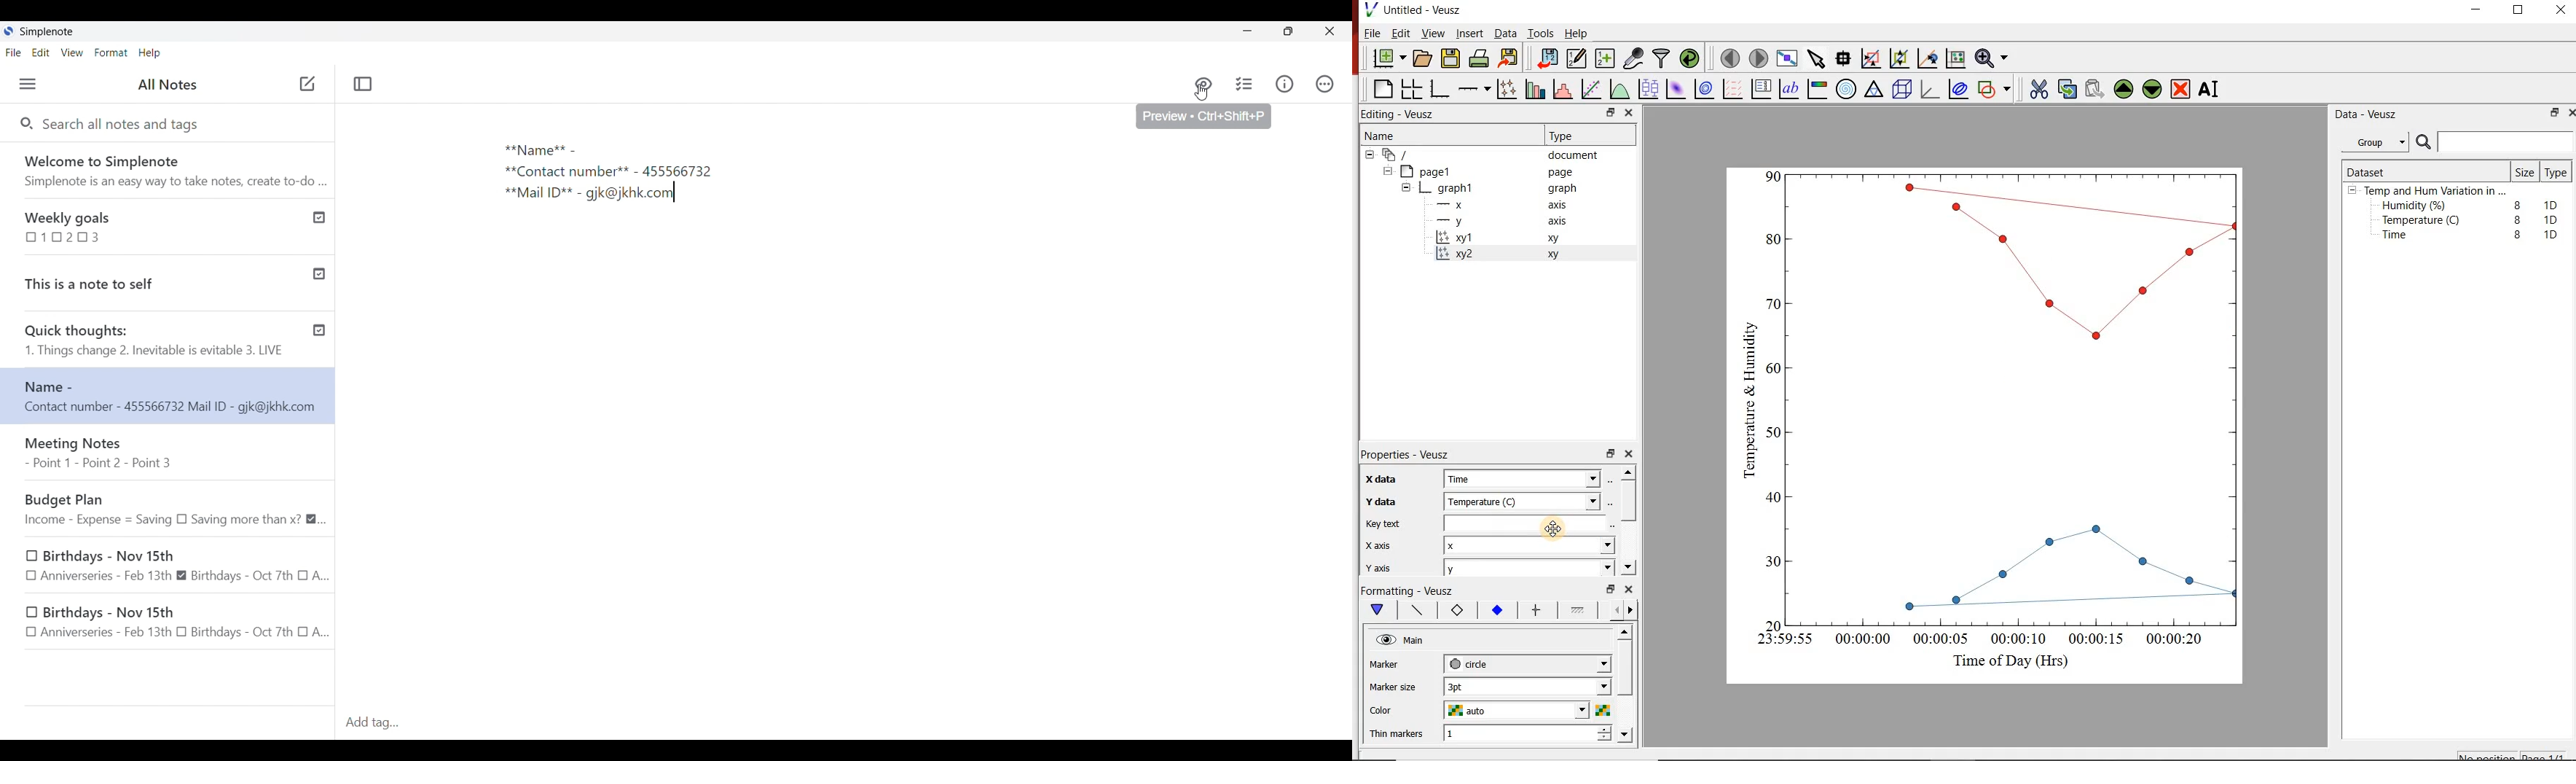 This screenshot has width=2576, height=784. Describe the element at coordinates (154, 342) in the screenshot. I see `Quick thoughts: 1. Things change 2. Inevitable is evitable 3. LIVE` at that location.